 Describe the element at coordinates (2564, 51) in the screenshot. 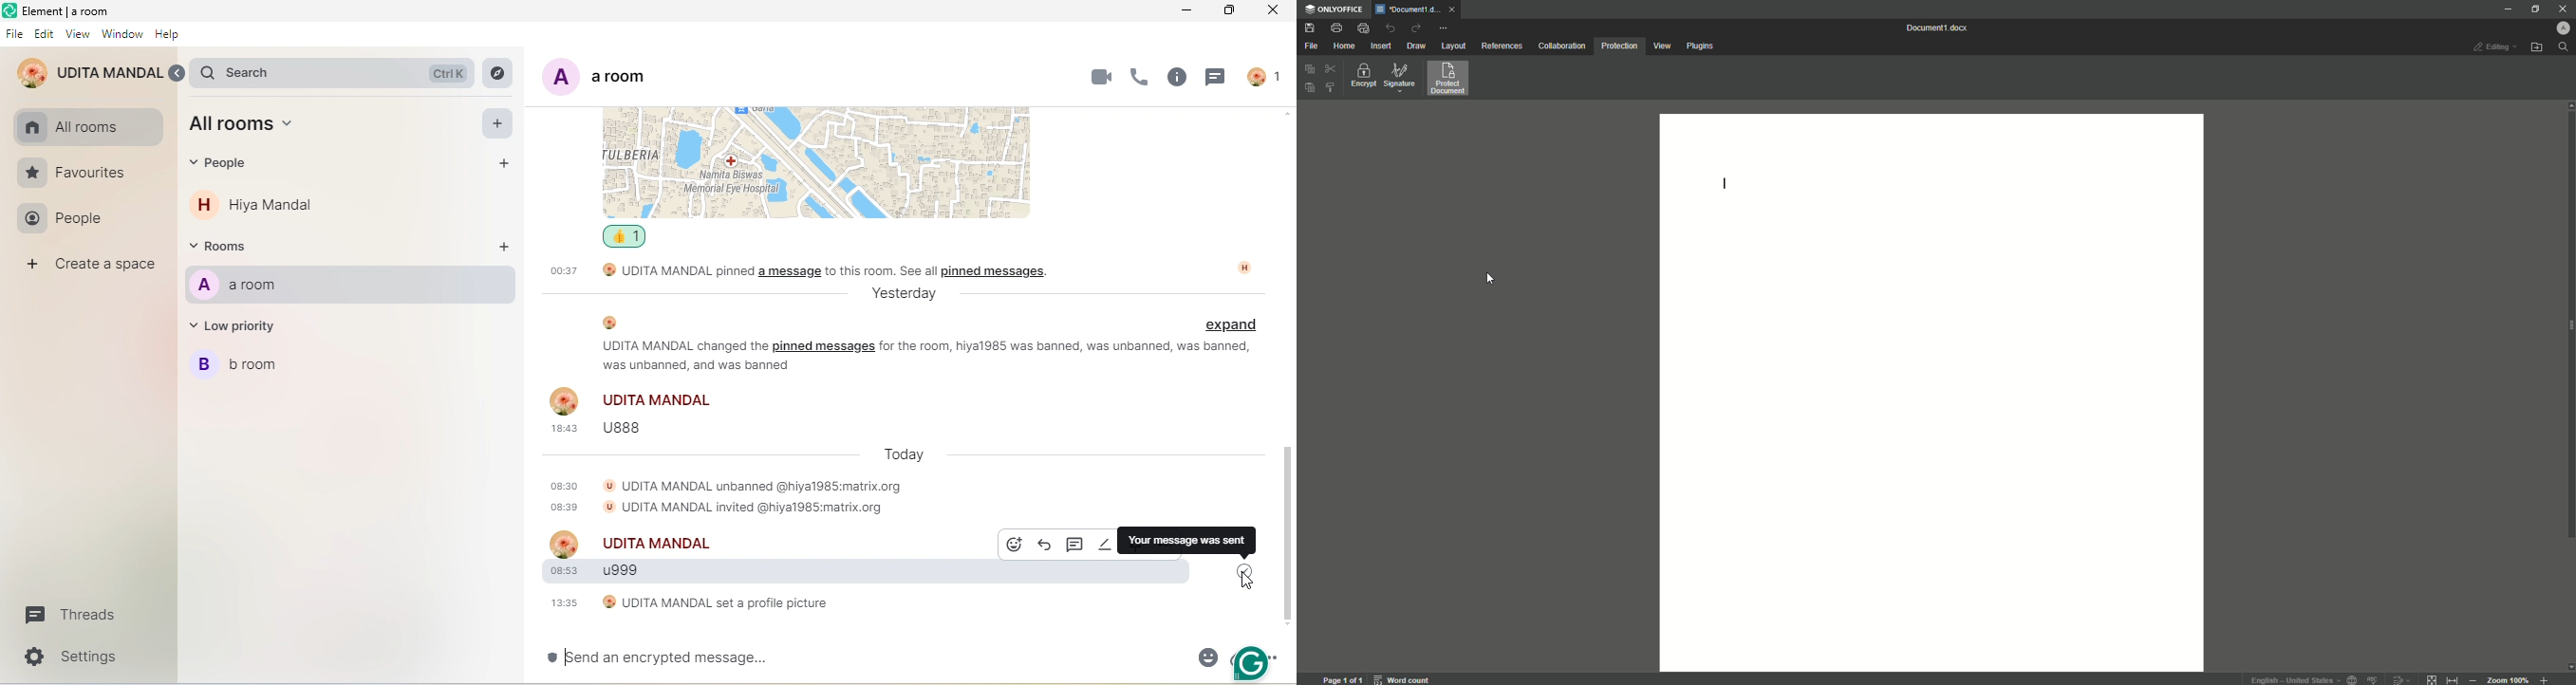

I see `Search` at that location.